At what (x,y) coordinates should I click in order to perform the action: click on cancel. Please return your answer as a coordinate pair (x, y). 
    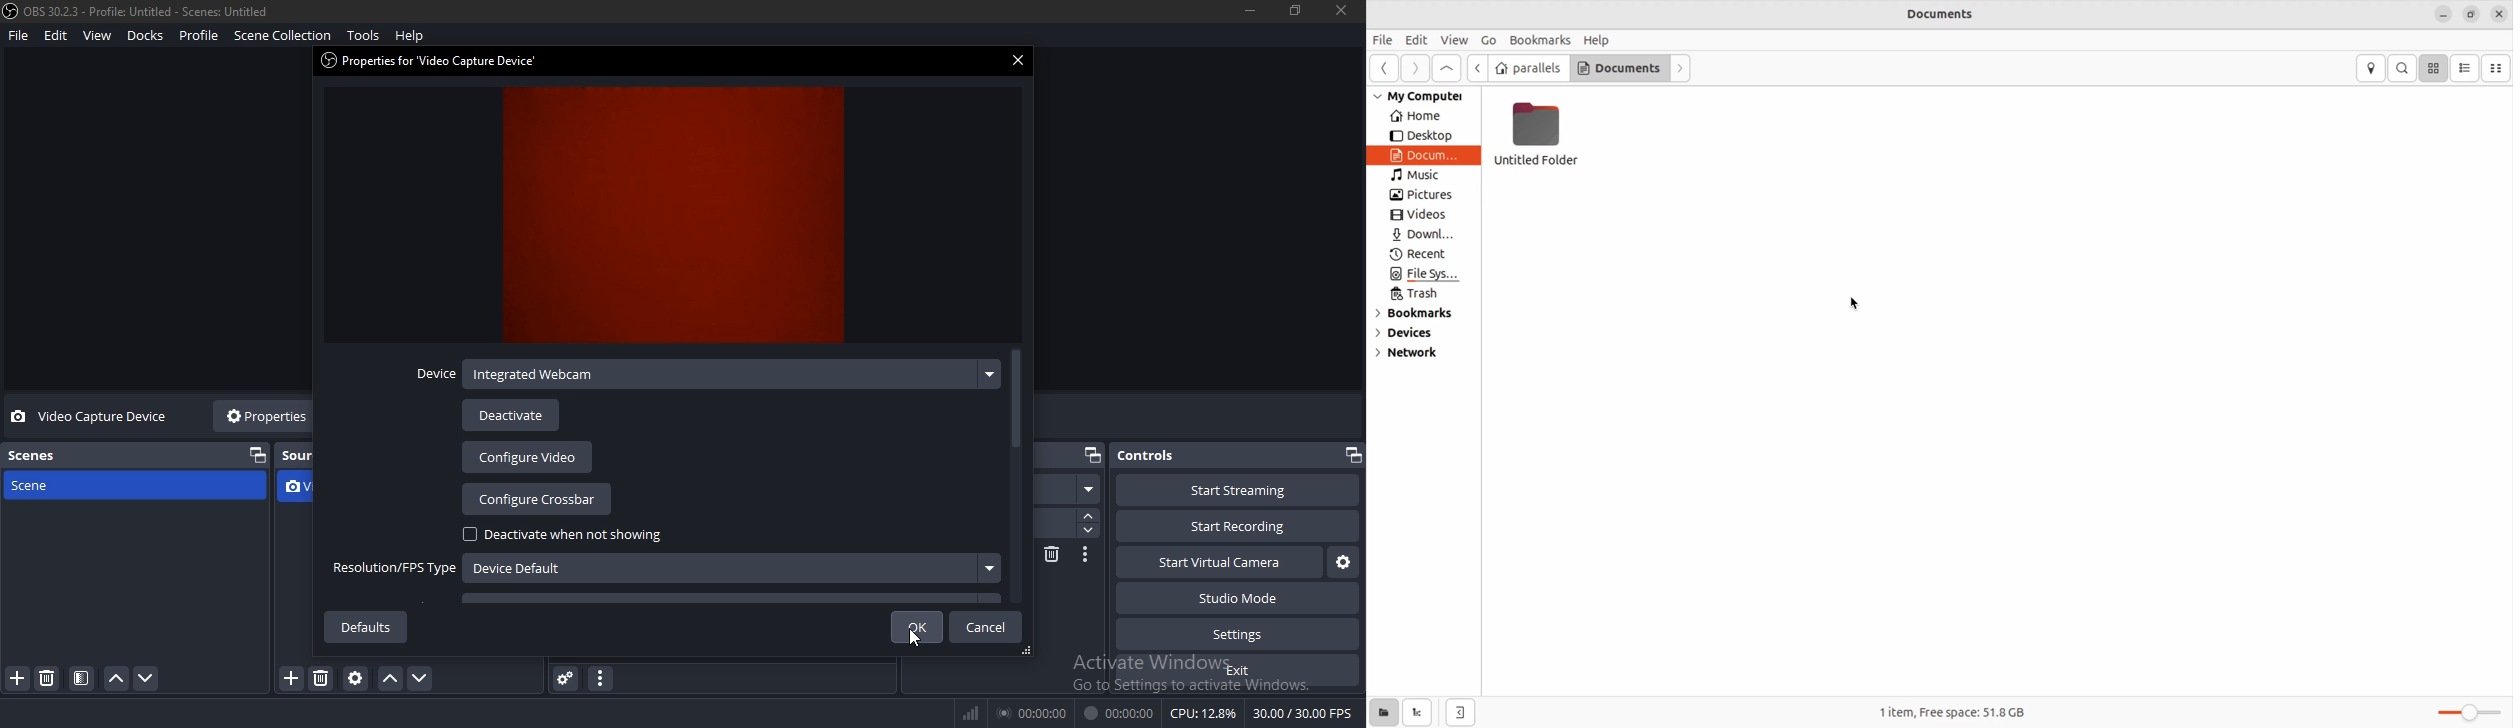
    Looking at the image, I should click on (992, 628).